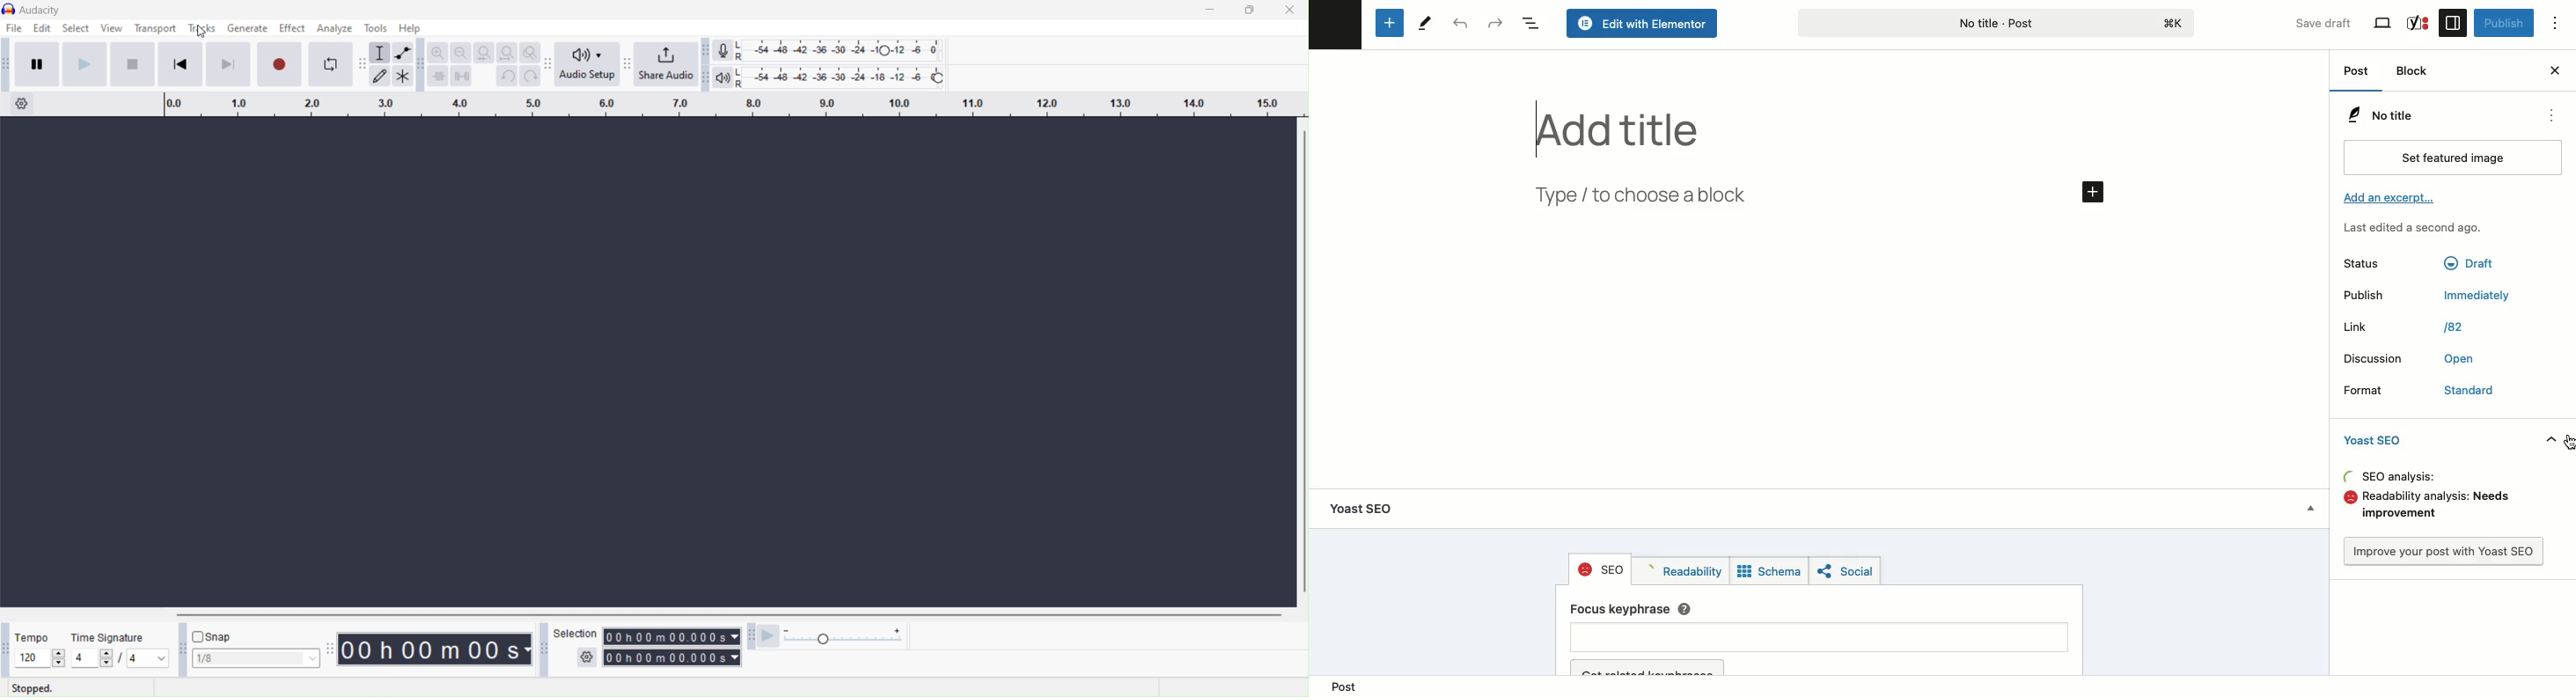  Describe the element at coordinates (42, 10) in the screenshot. I see `current window: Audacity` at that location.